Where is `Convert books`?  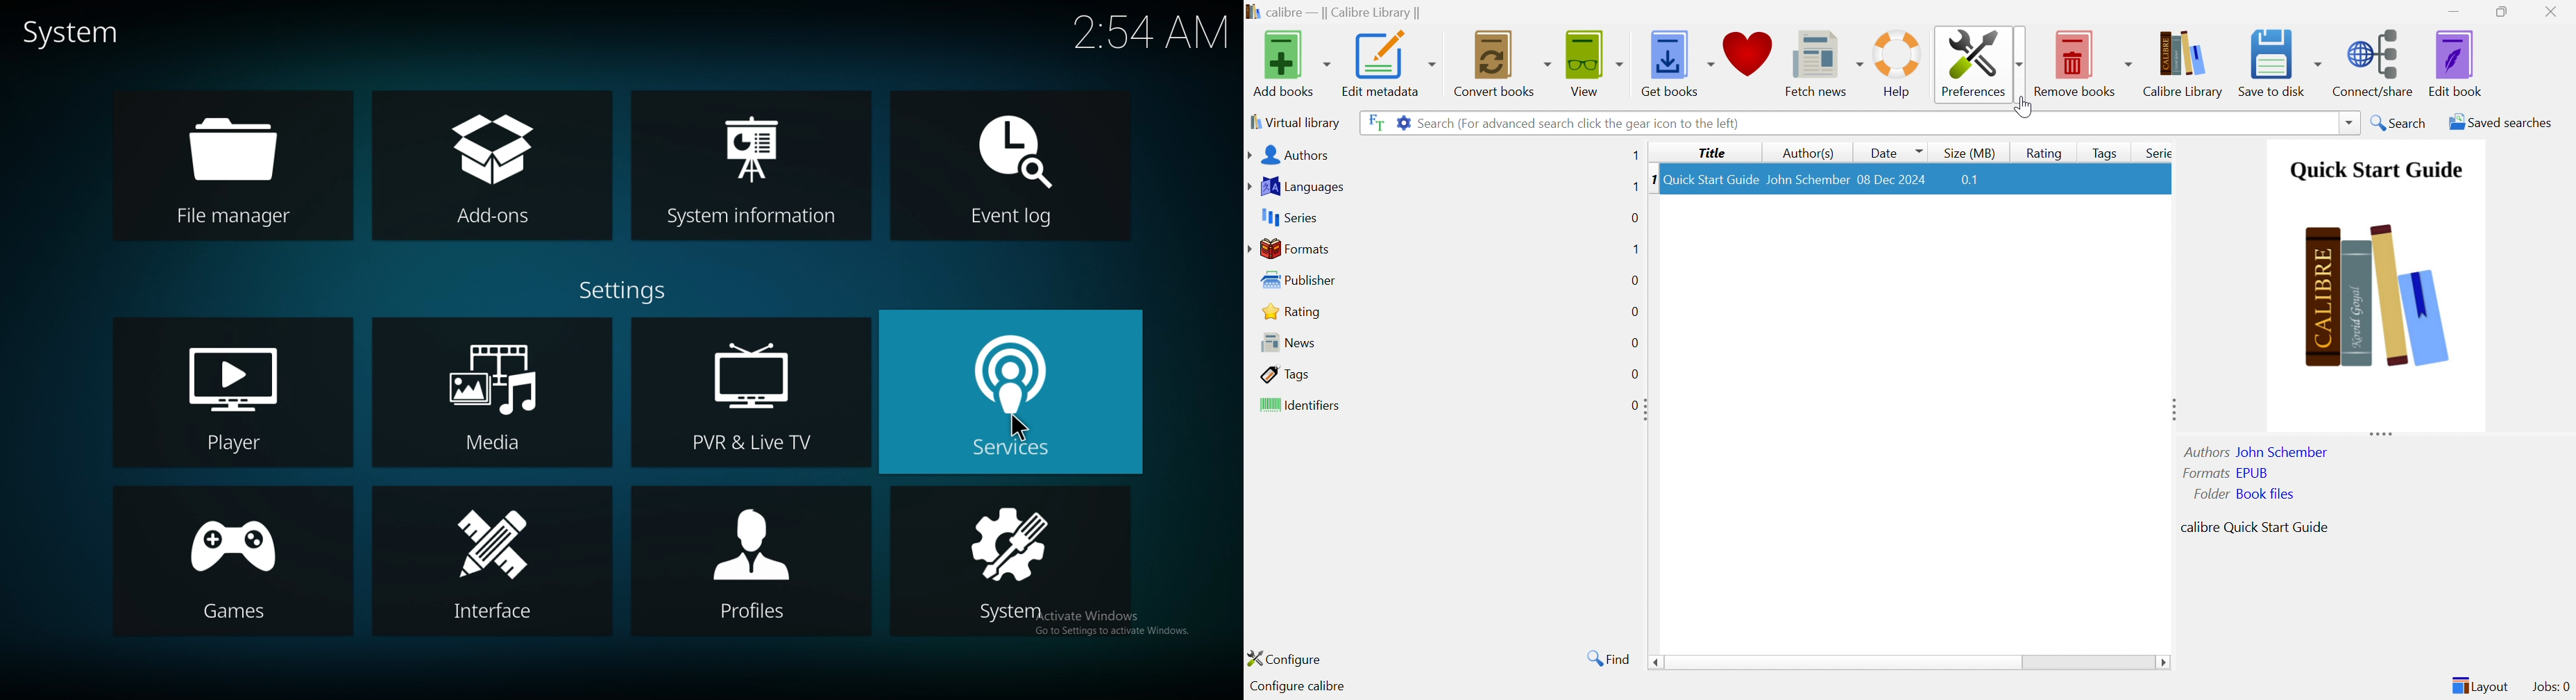 Convert books is located at coordinates (1500, 62).